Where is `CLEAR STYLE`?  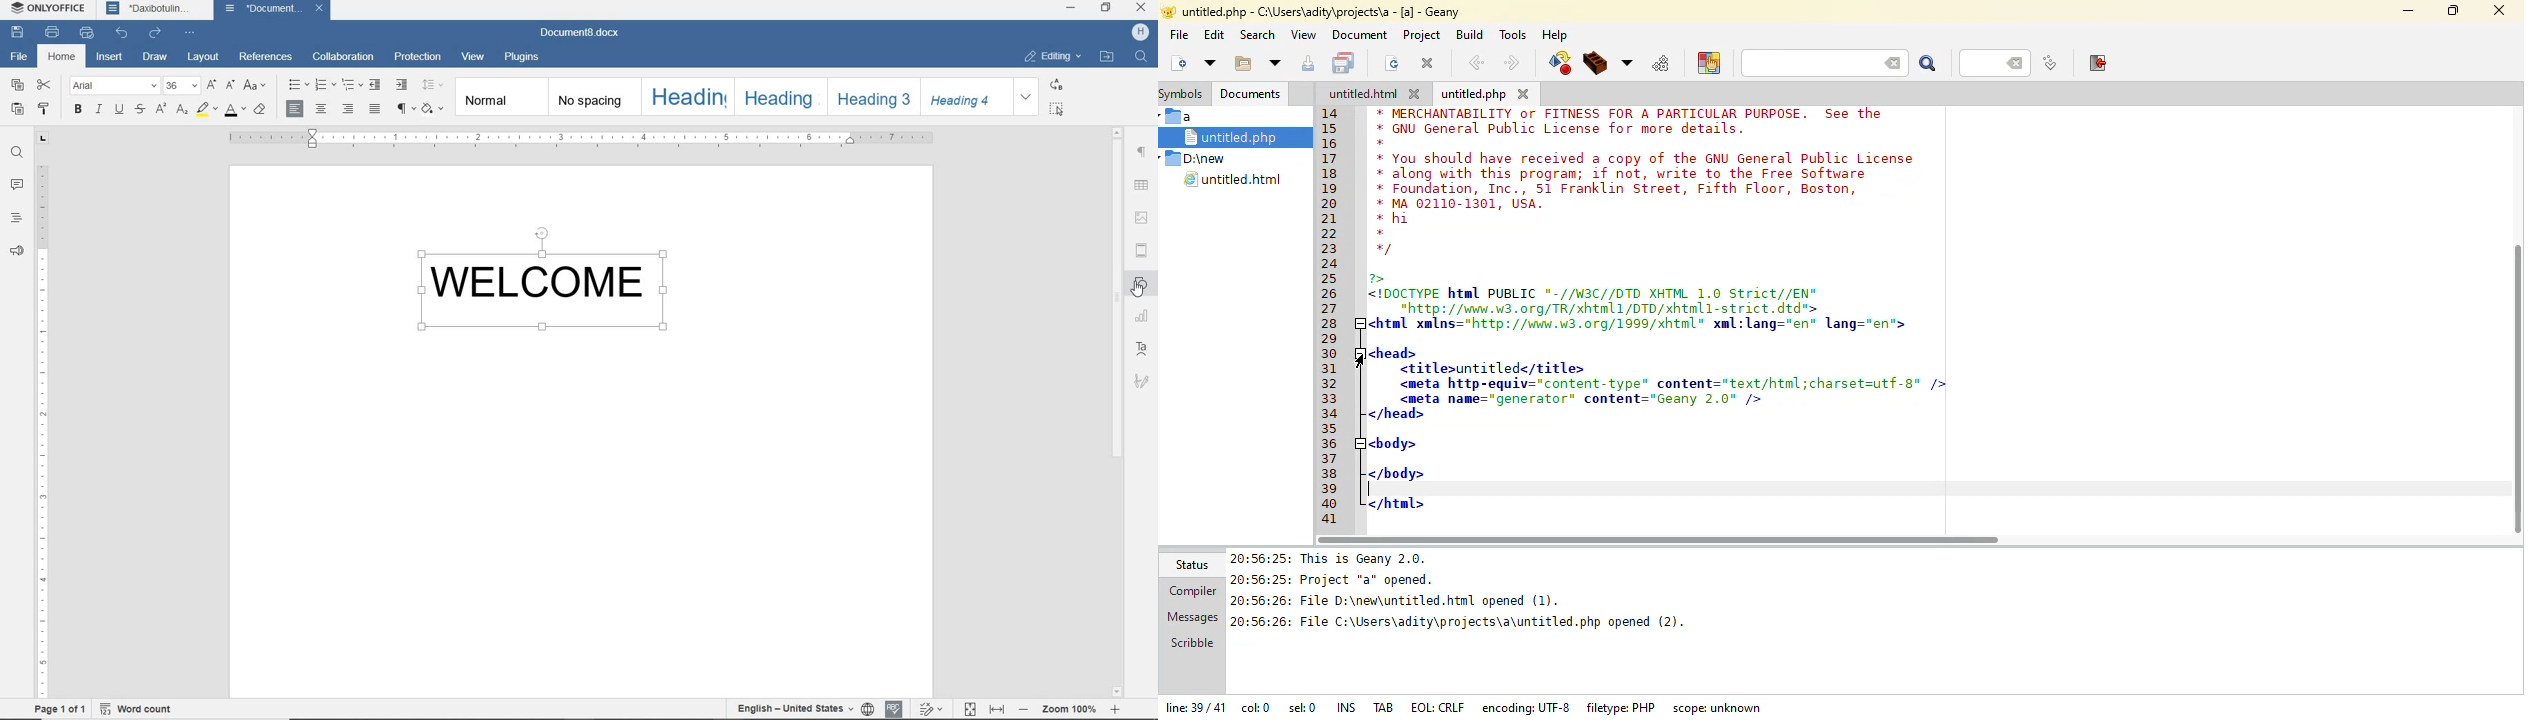 CLEAR STYLE is located at coordinates (432, 108).